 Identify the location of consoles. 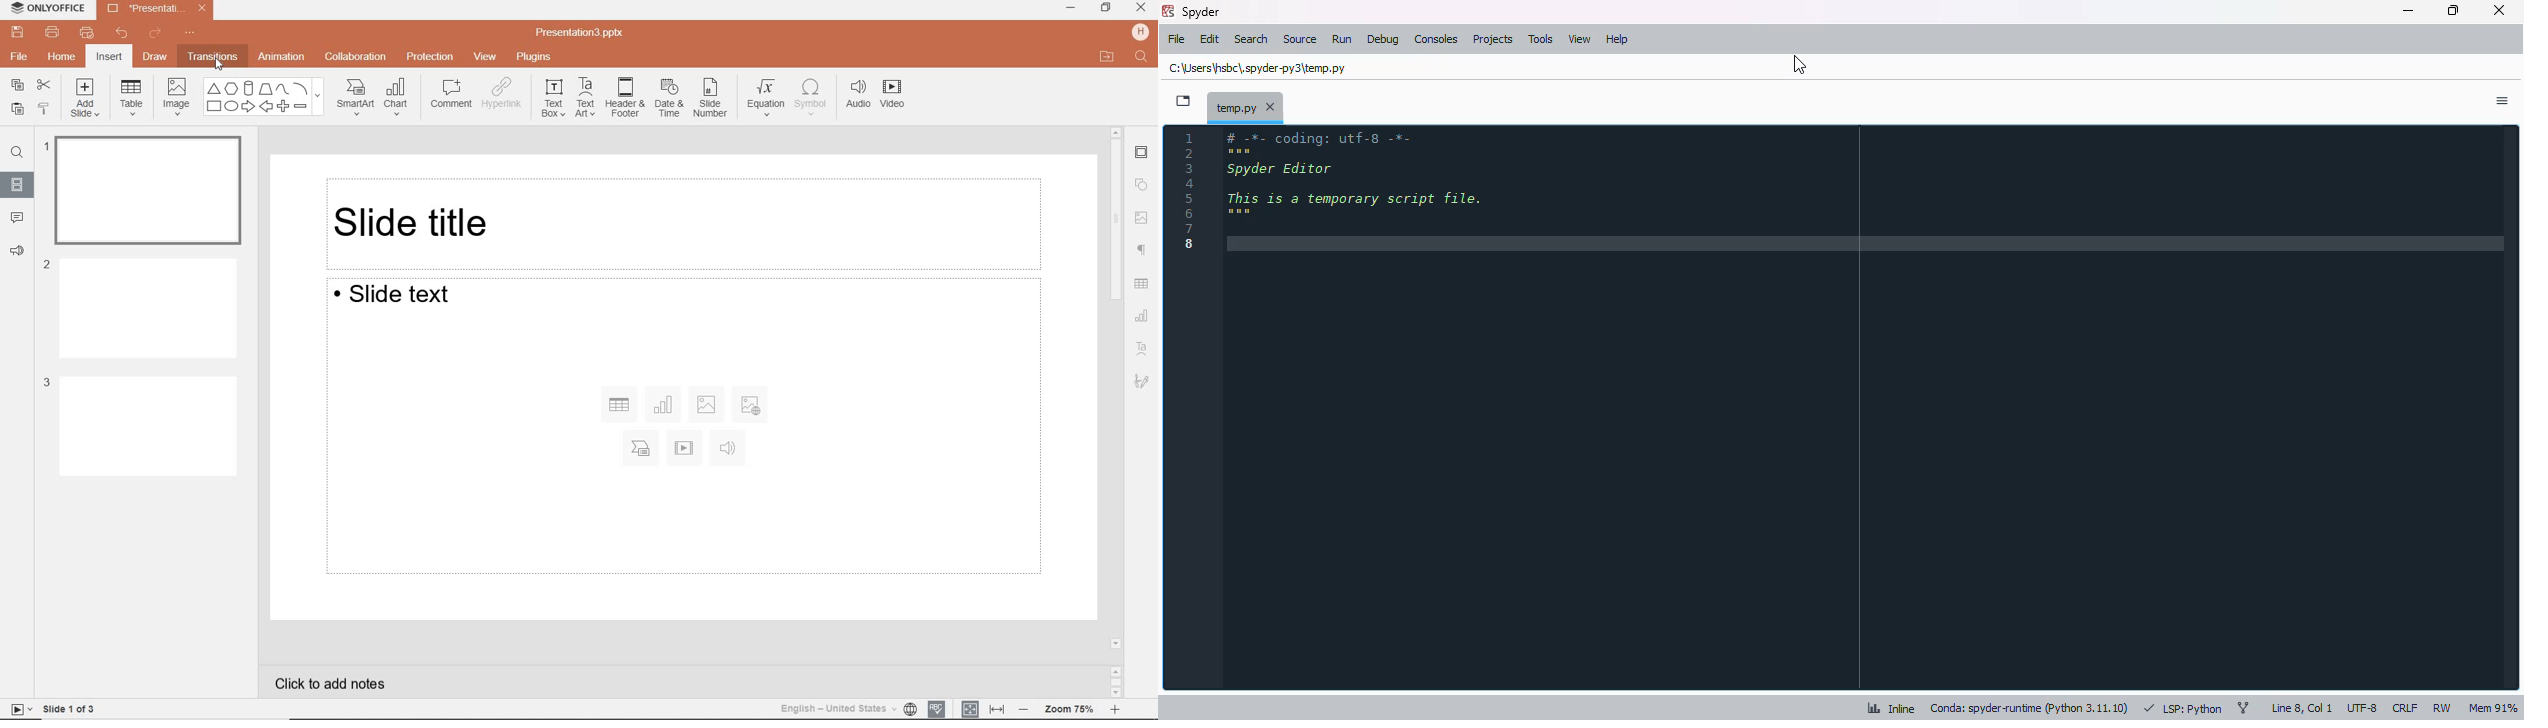
(1436, 38).